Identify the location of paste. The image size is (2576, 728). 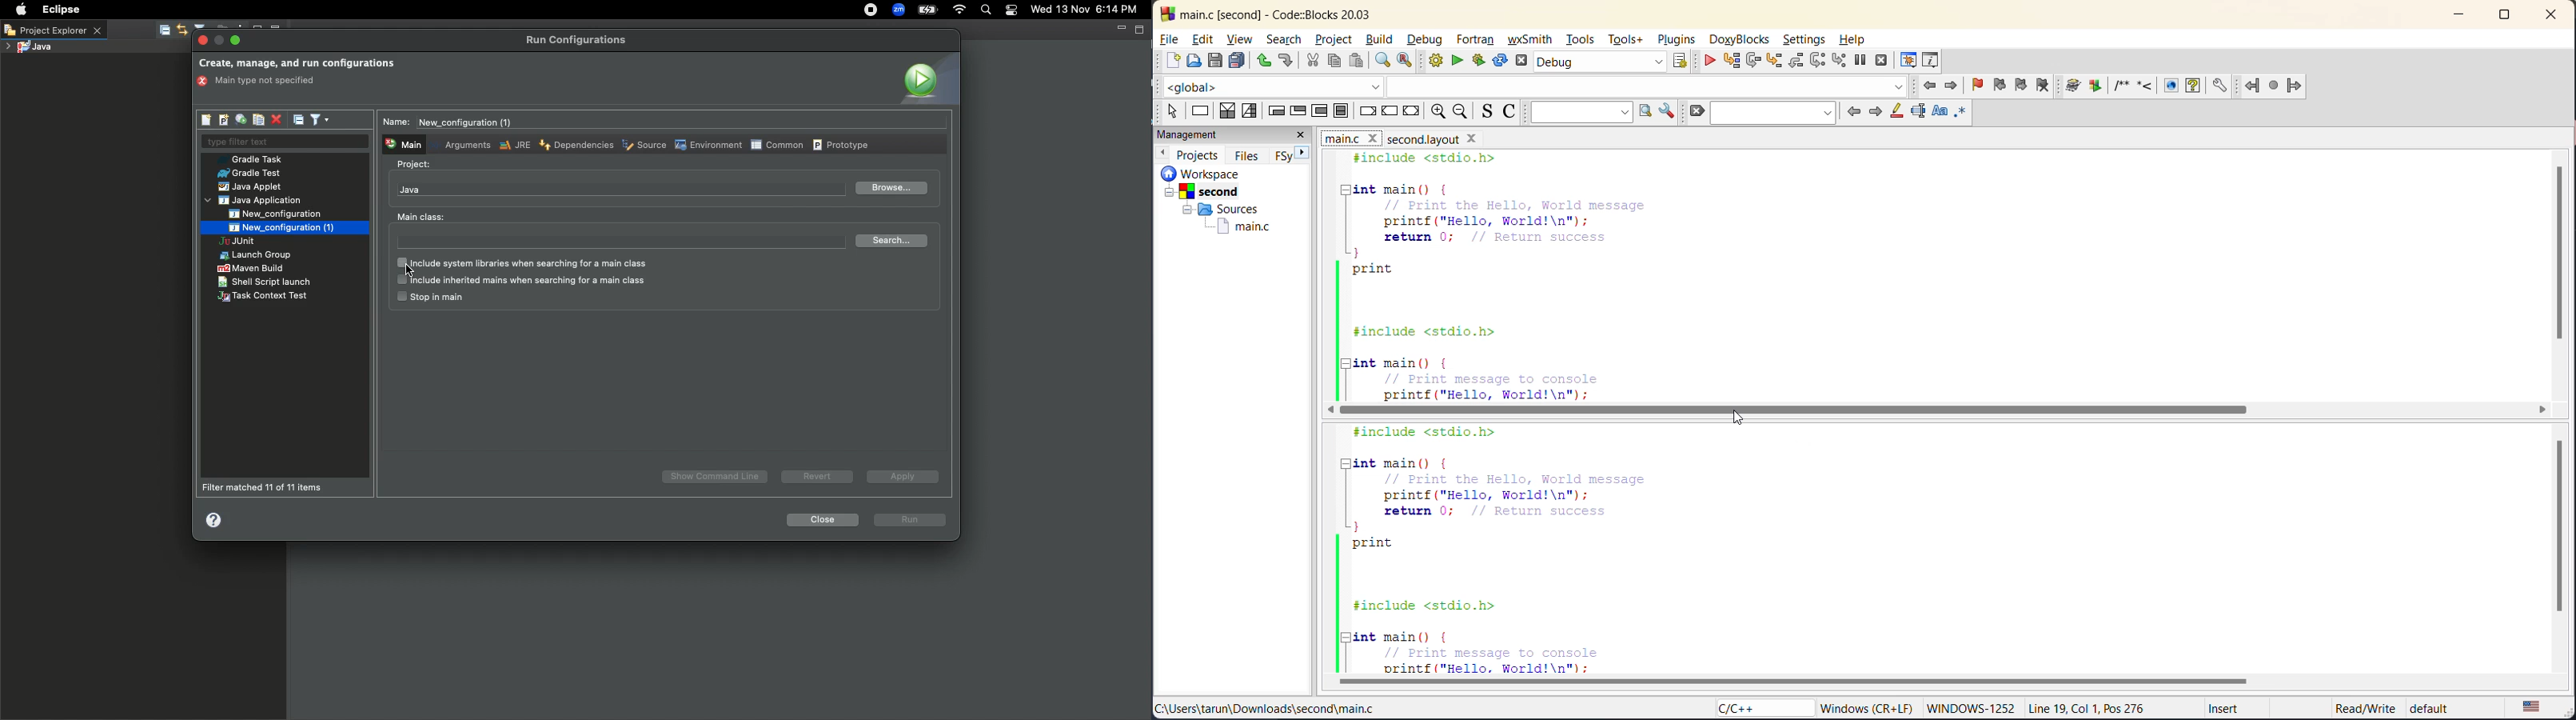
(1357, 62).